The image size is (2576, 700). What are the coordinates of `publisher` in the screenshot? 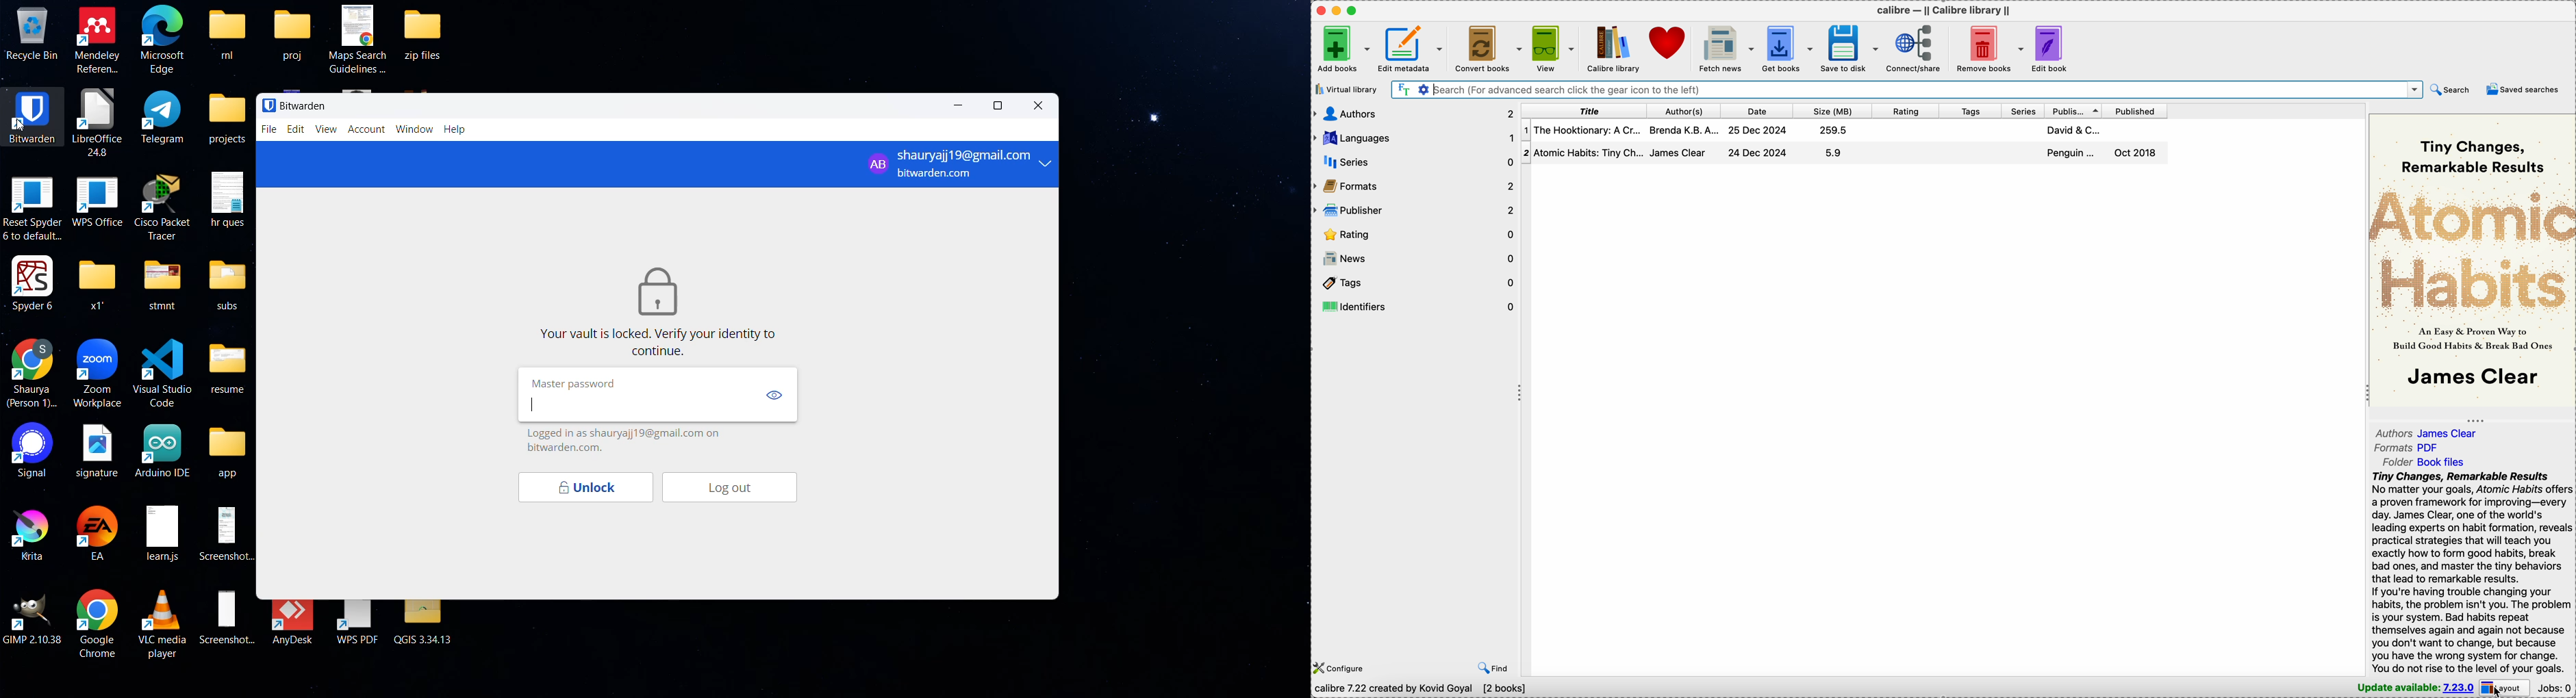 It's located at (1415, 212).